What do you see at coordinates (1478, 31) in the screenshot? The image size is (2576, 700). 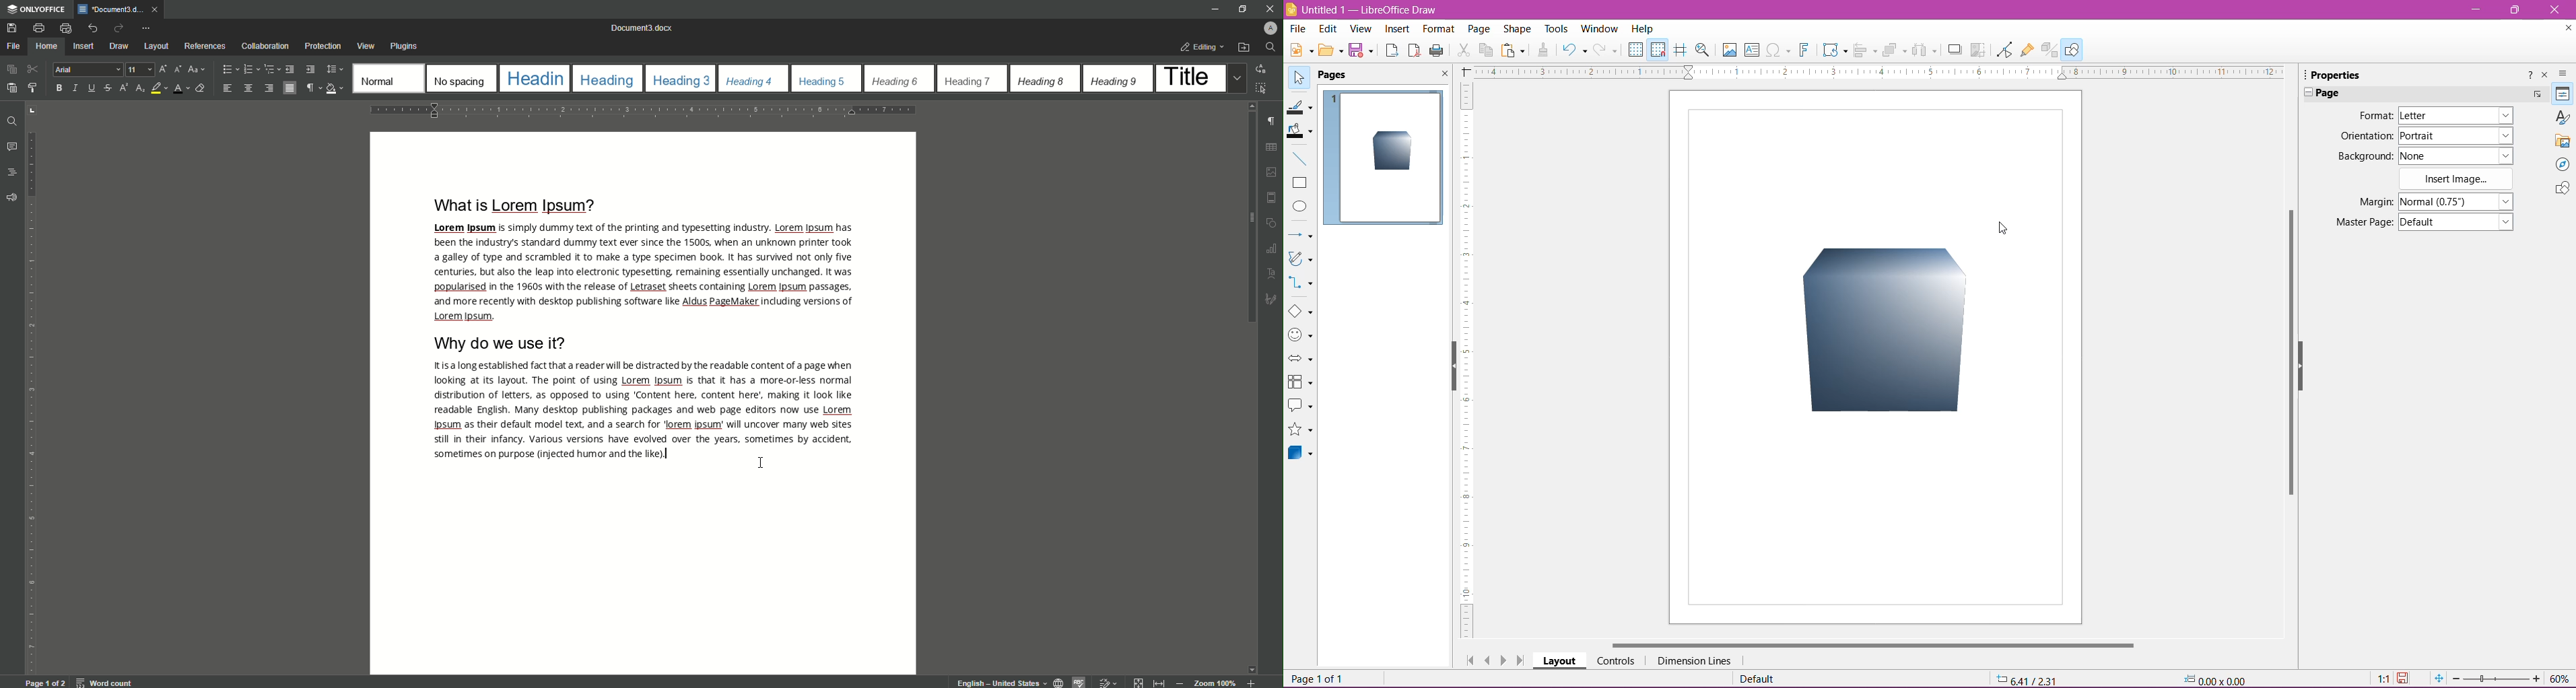 I see `Page` at bounding box center [1478, 31].